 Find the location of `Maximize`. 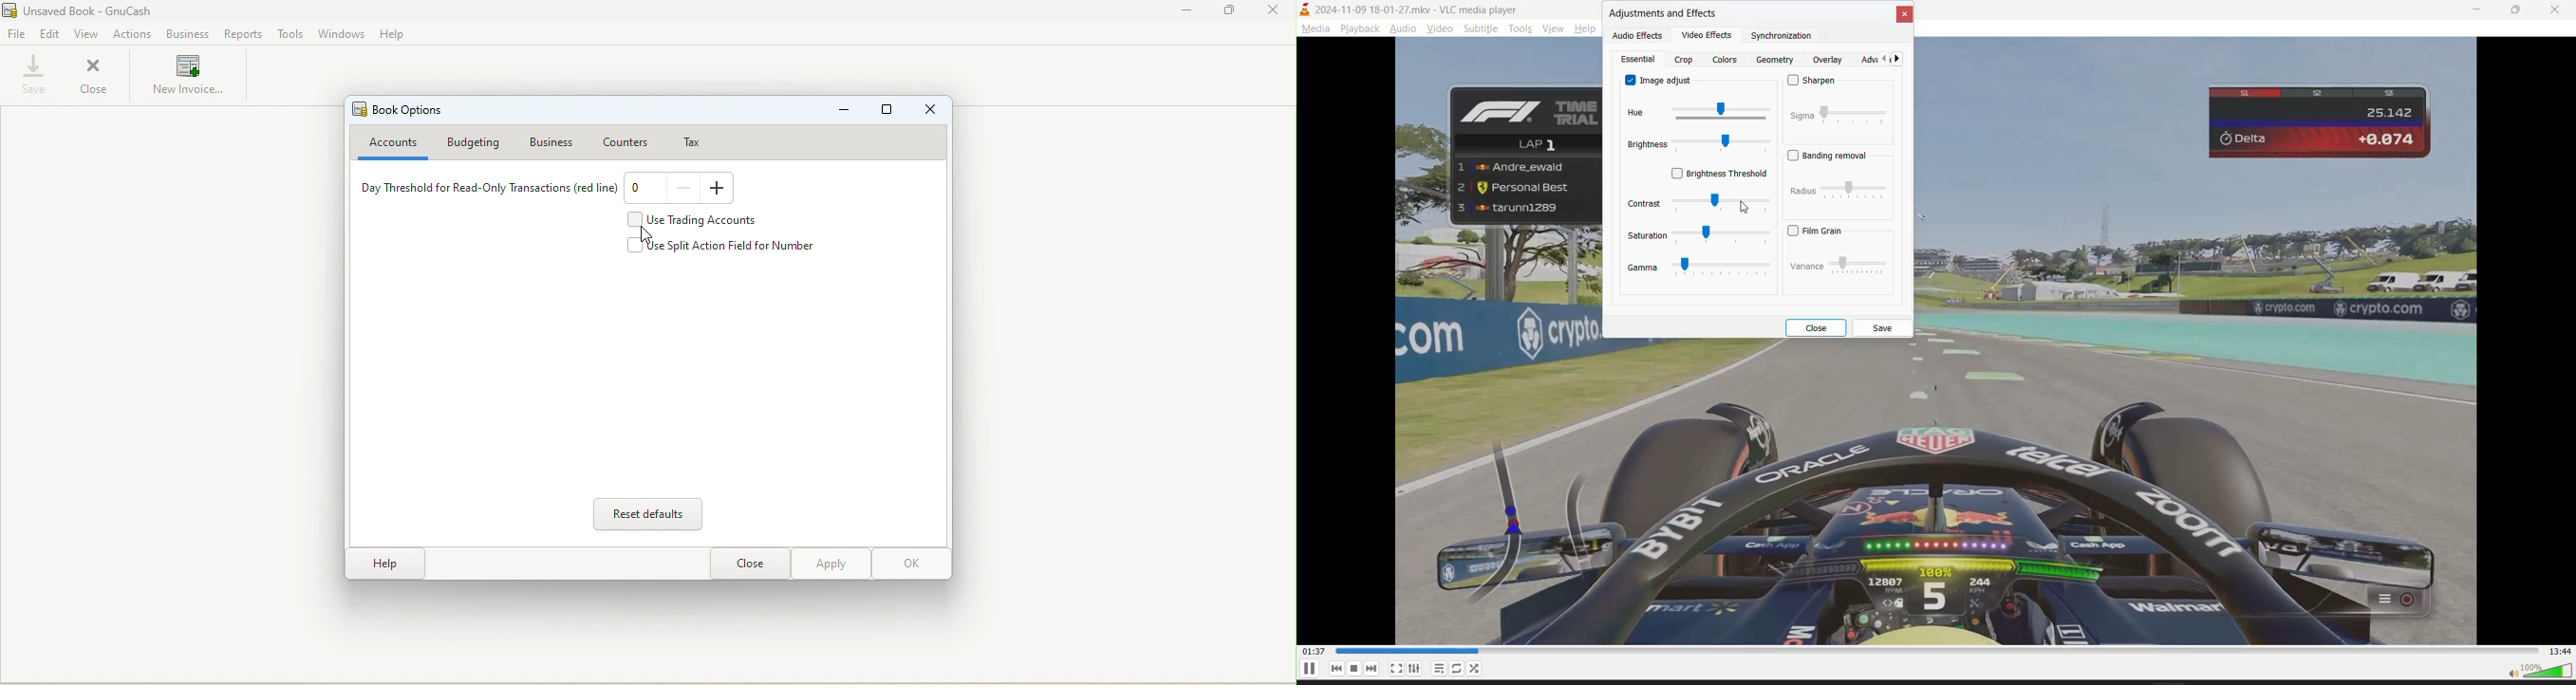

Maximize is located at coordinates (1228, 11).